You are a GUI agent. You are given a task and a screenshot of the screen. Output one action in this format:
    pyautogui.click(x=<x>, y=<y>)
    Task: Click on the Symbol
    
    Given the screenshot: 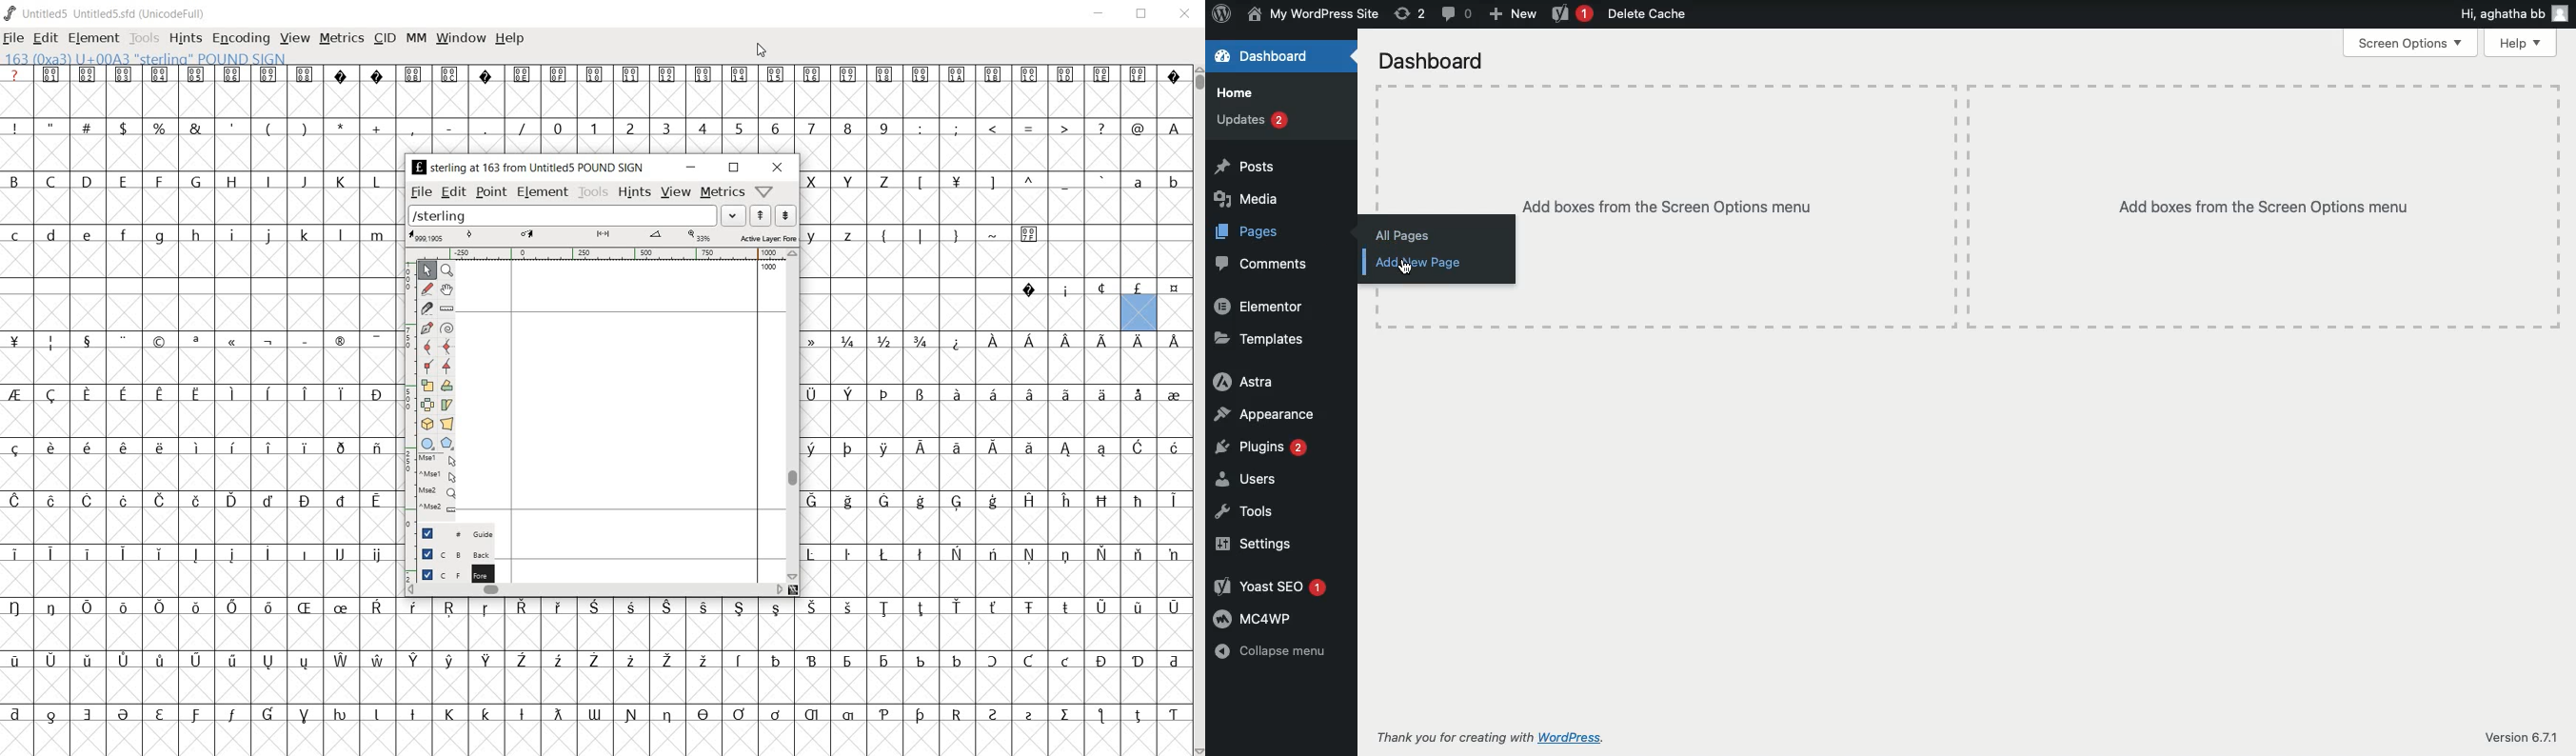 What is the action you would take?
    pyautogui.click(x=1100, y=607)
    